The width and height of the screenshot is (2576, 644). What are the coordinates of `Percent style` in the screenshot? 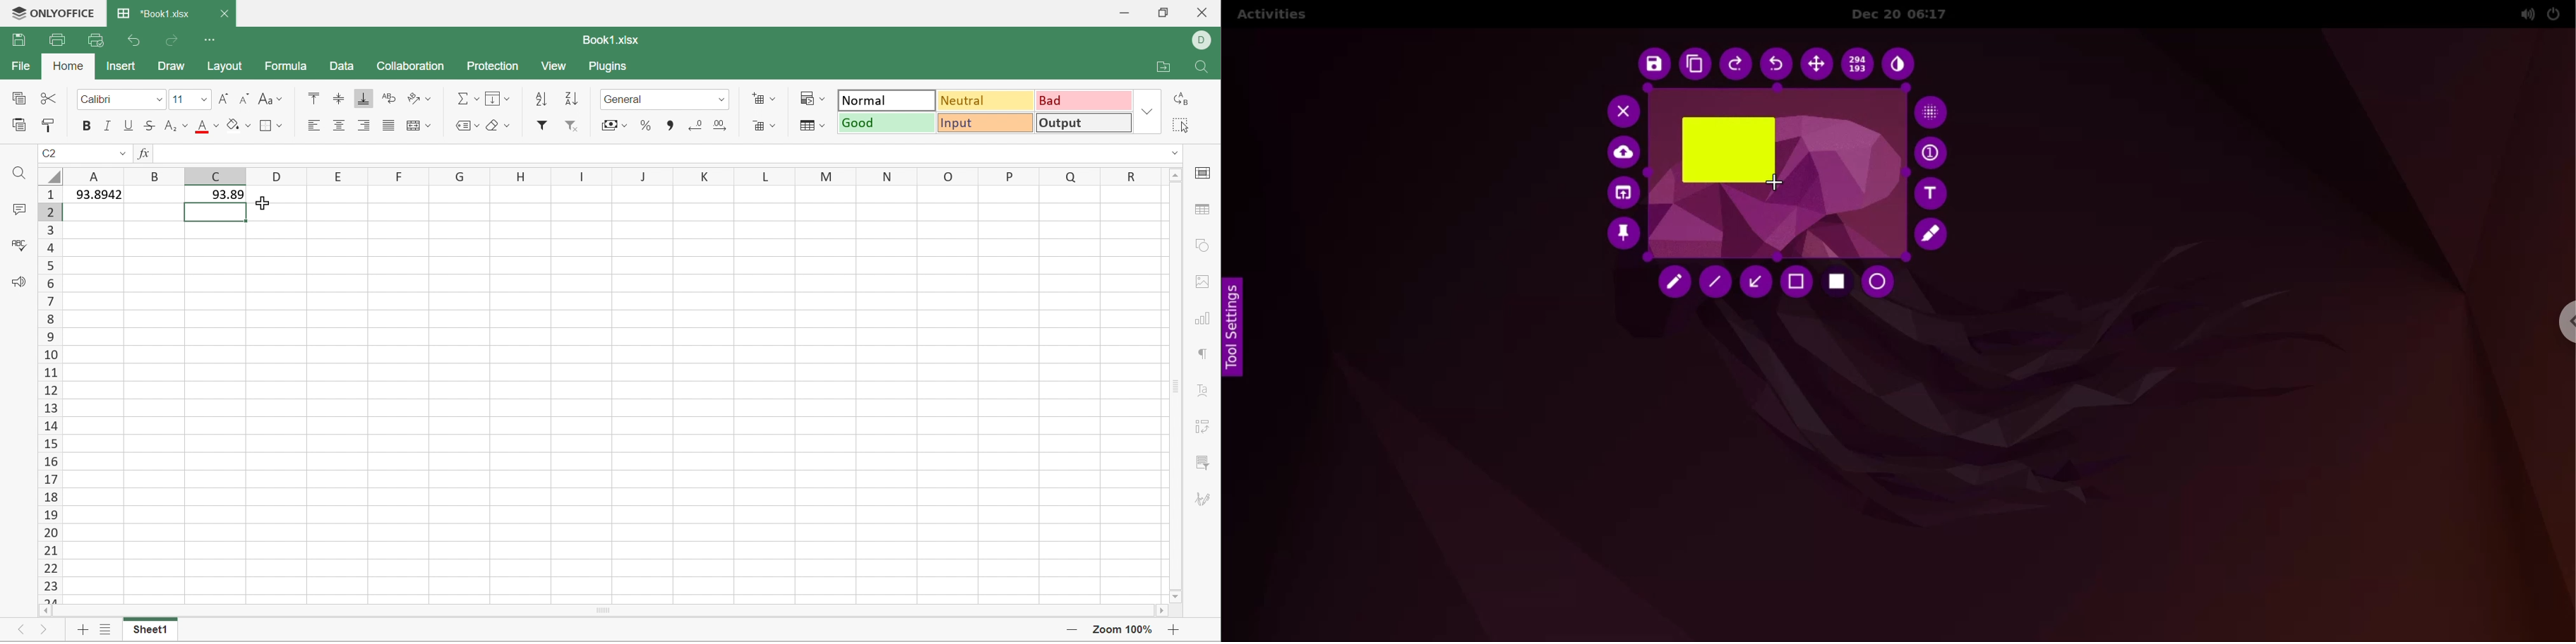 It's located at (647, 126).